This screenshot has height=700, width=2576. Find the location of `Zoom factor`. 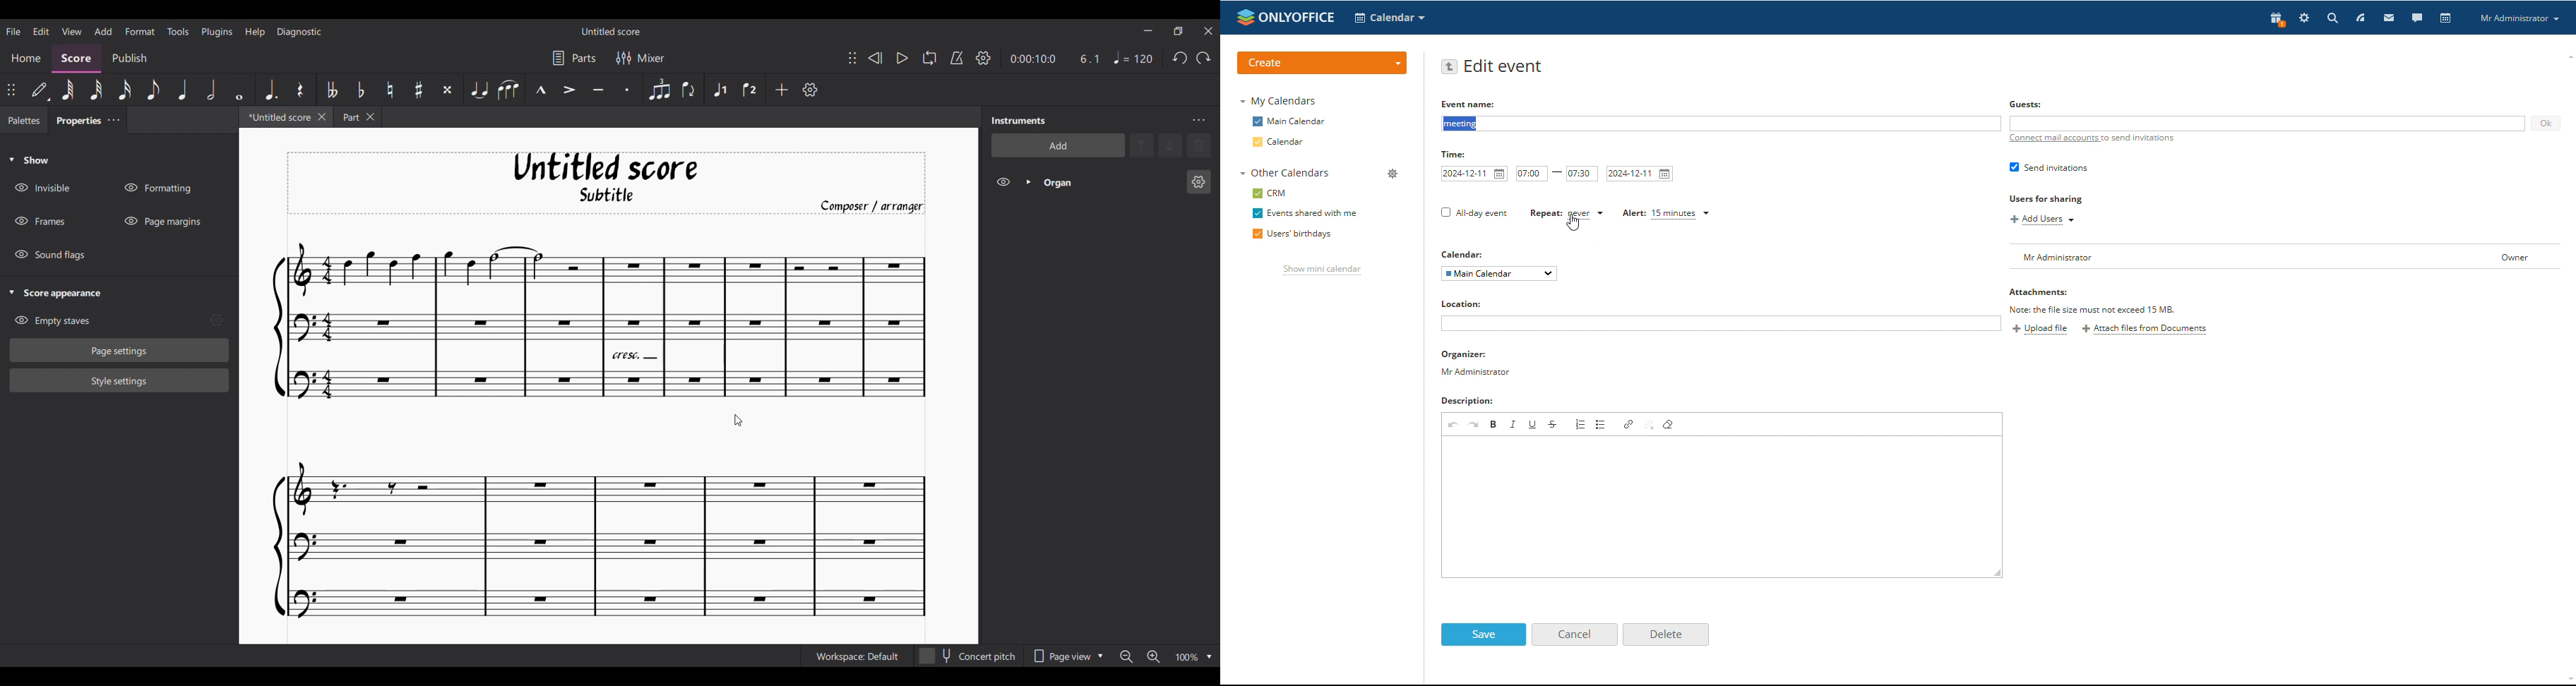

Zoom factor is located at coordinates (1187, 657).